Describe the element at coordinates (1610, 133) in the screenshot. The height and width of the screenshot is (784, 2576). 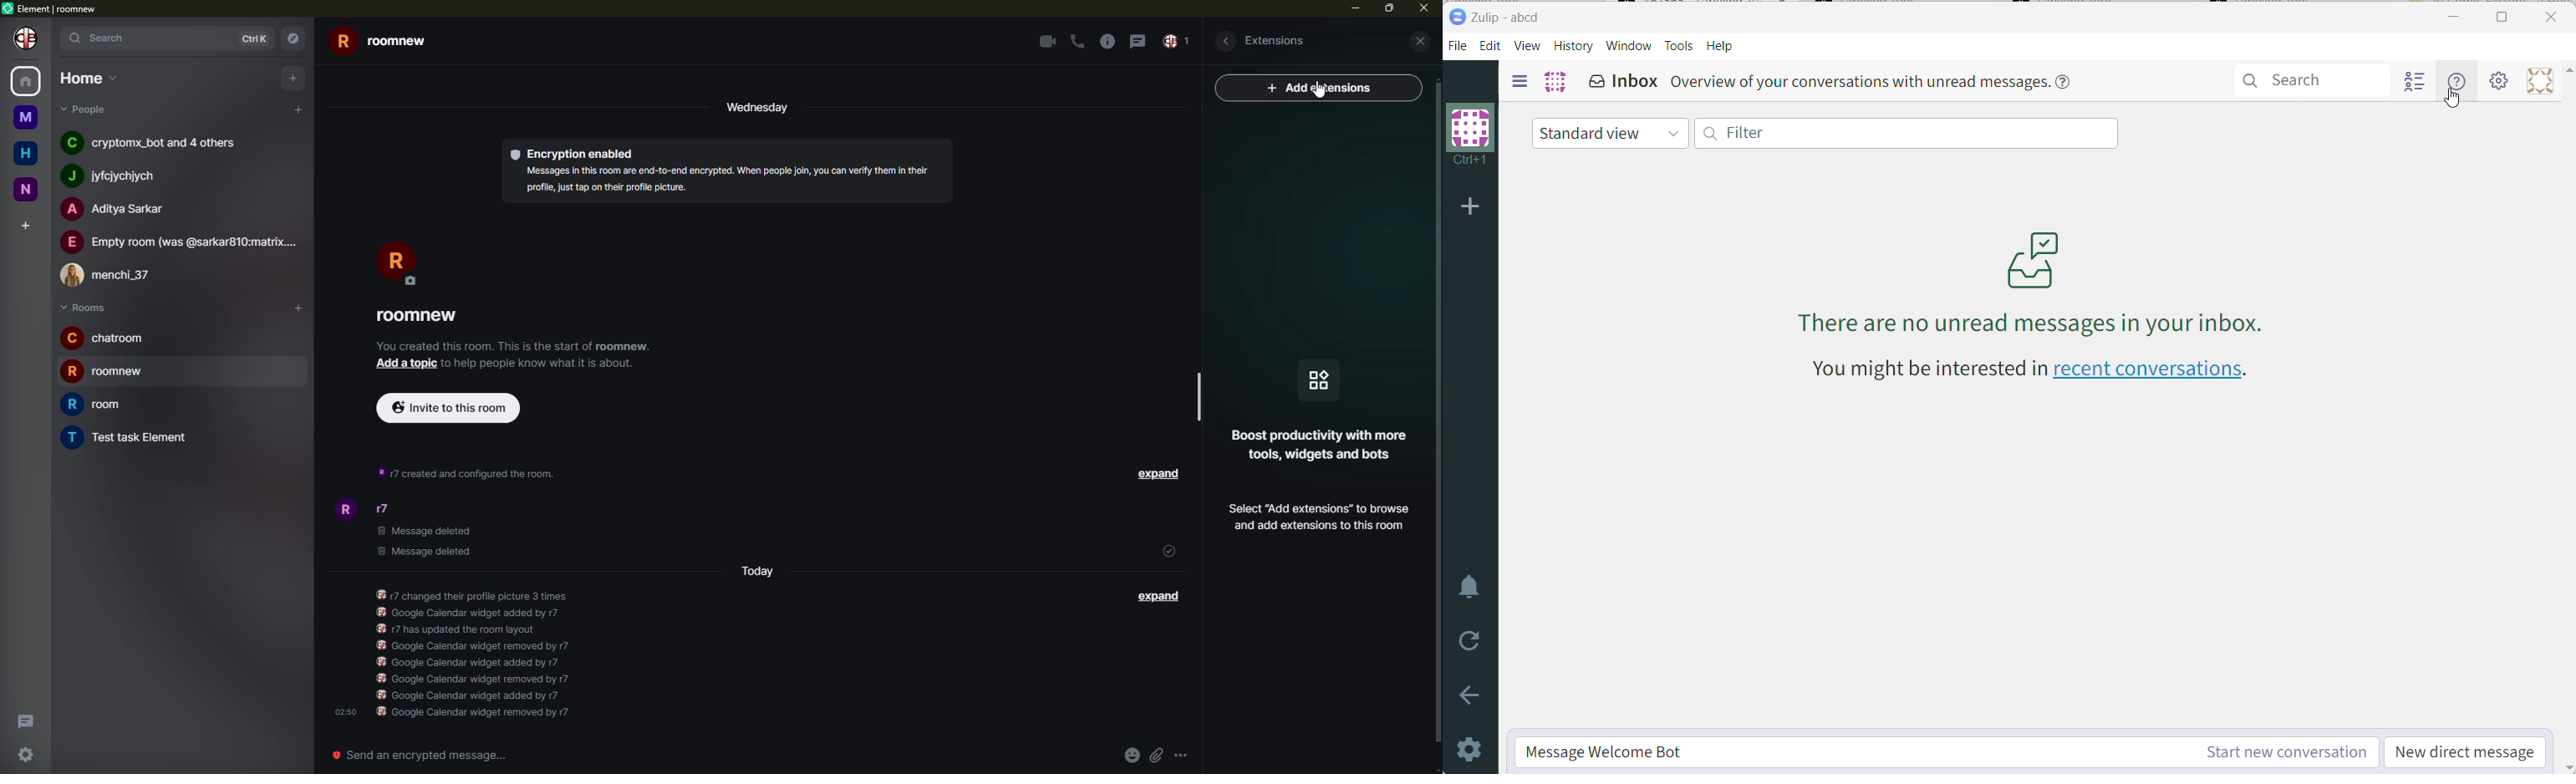
I see `Standard view` at that location.